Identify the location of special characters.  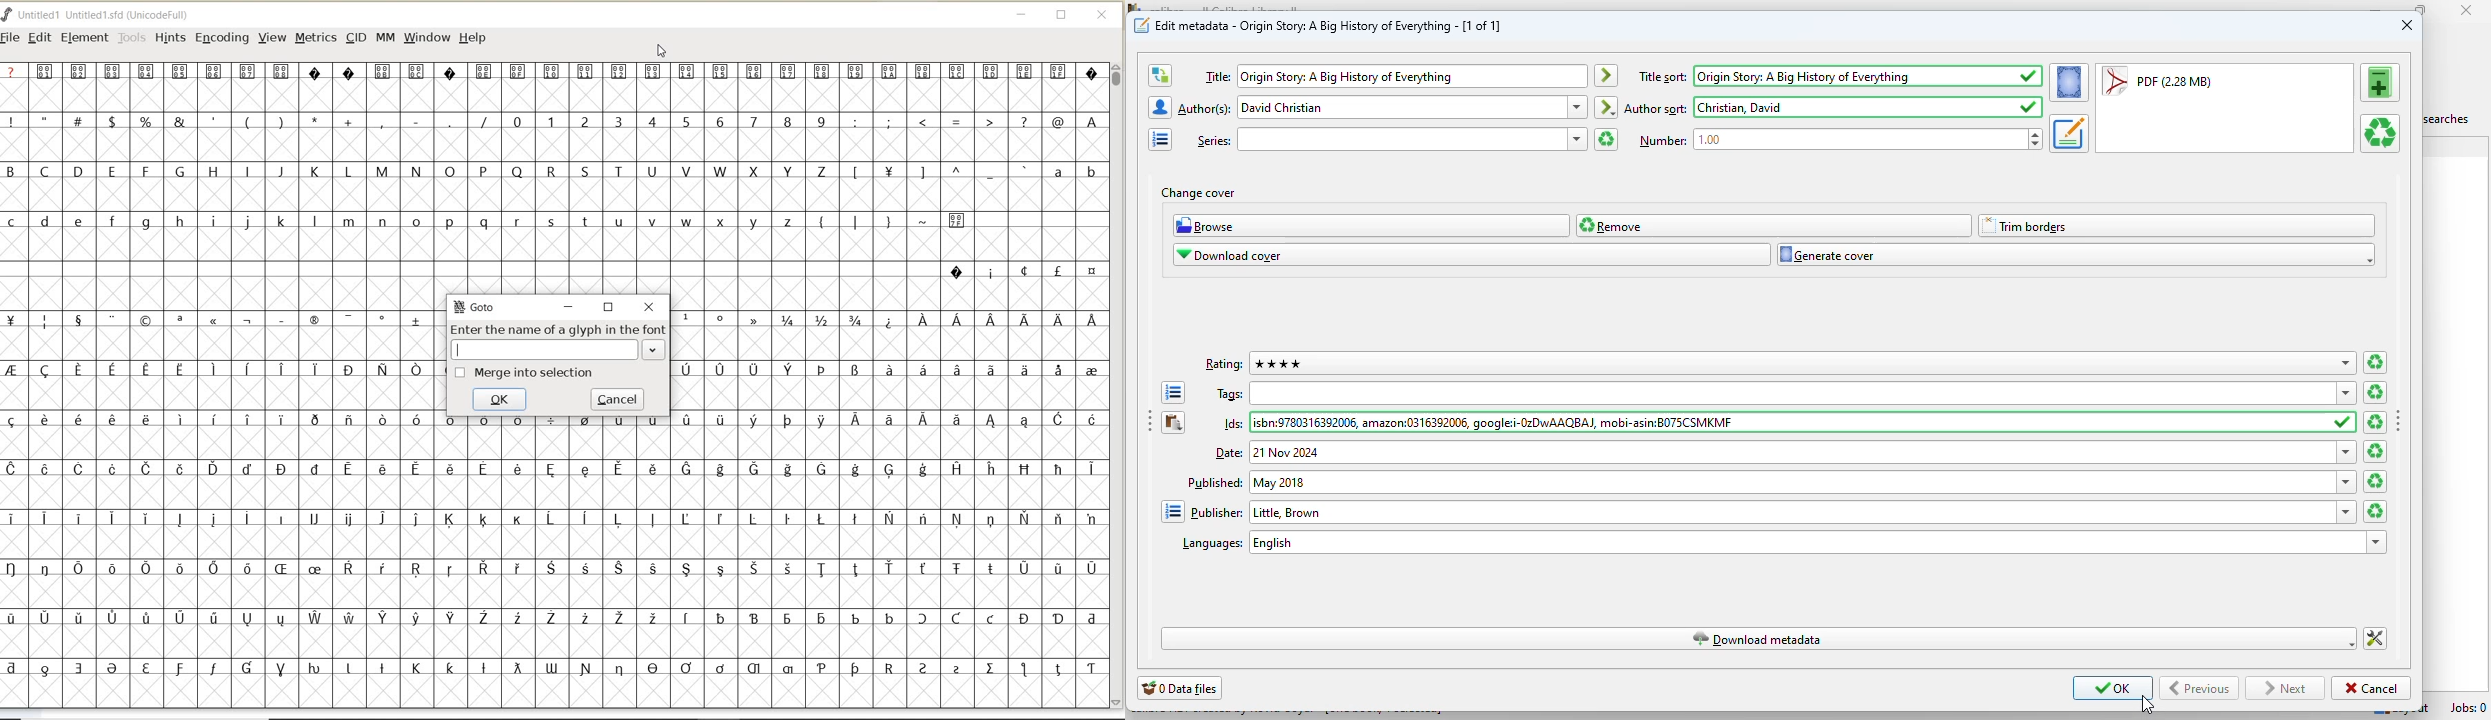
(552, 548).